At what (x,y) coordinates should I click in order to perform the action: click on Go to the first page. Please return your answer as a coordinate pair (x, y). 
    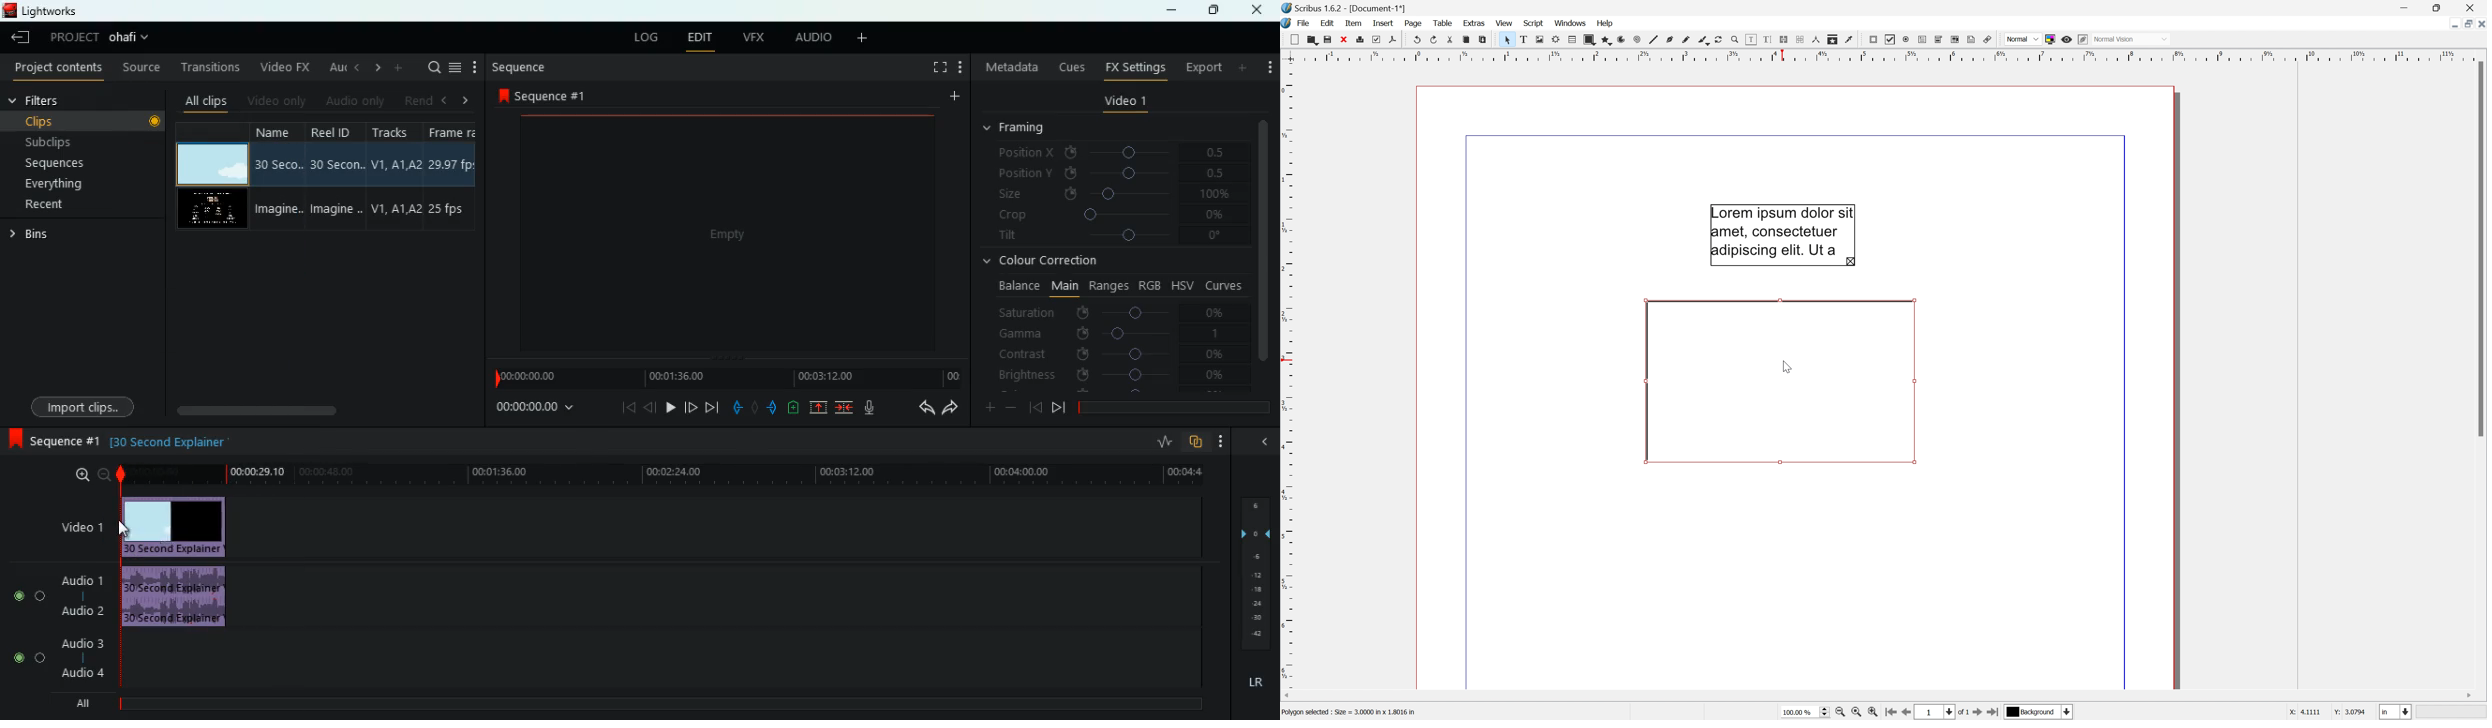
    Looking at the image, I should click on (1892, 713).